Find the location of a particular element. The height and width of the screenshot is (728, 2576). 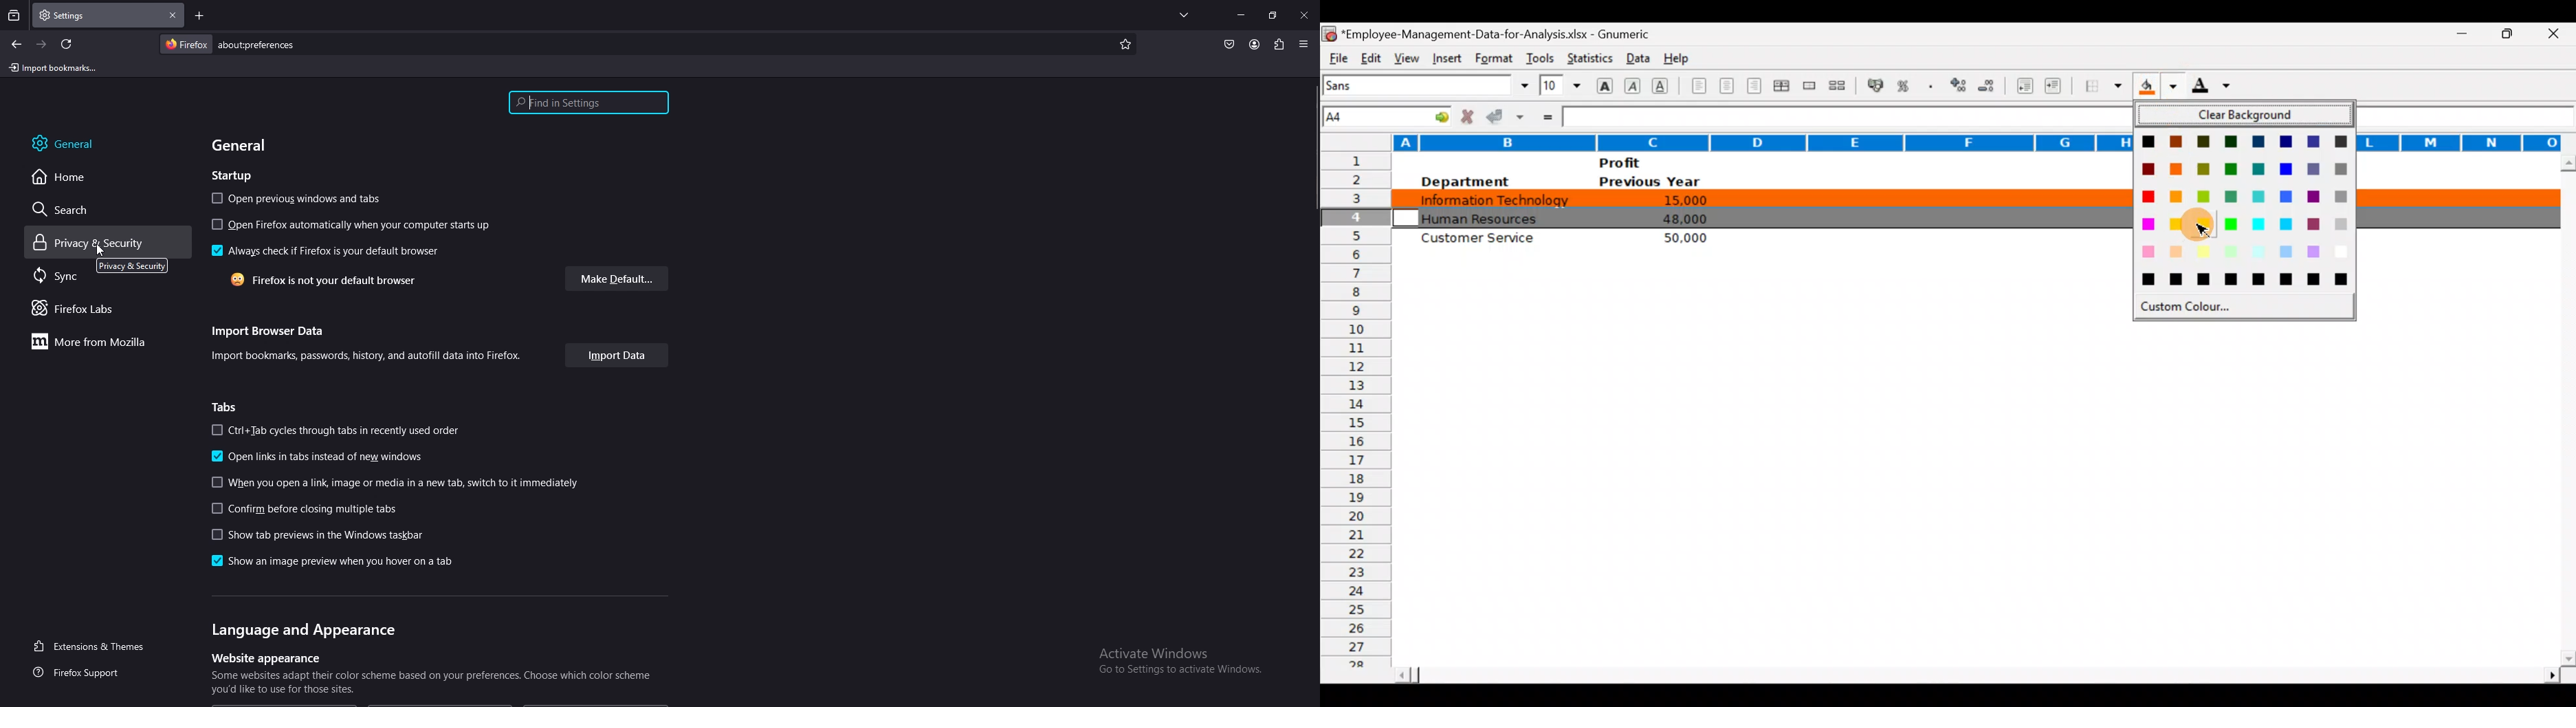

Columns is located at coordinates (1724, 142).